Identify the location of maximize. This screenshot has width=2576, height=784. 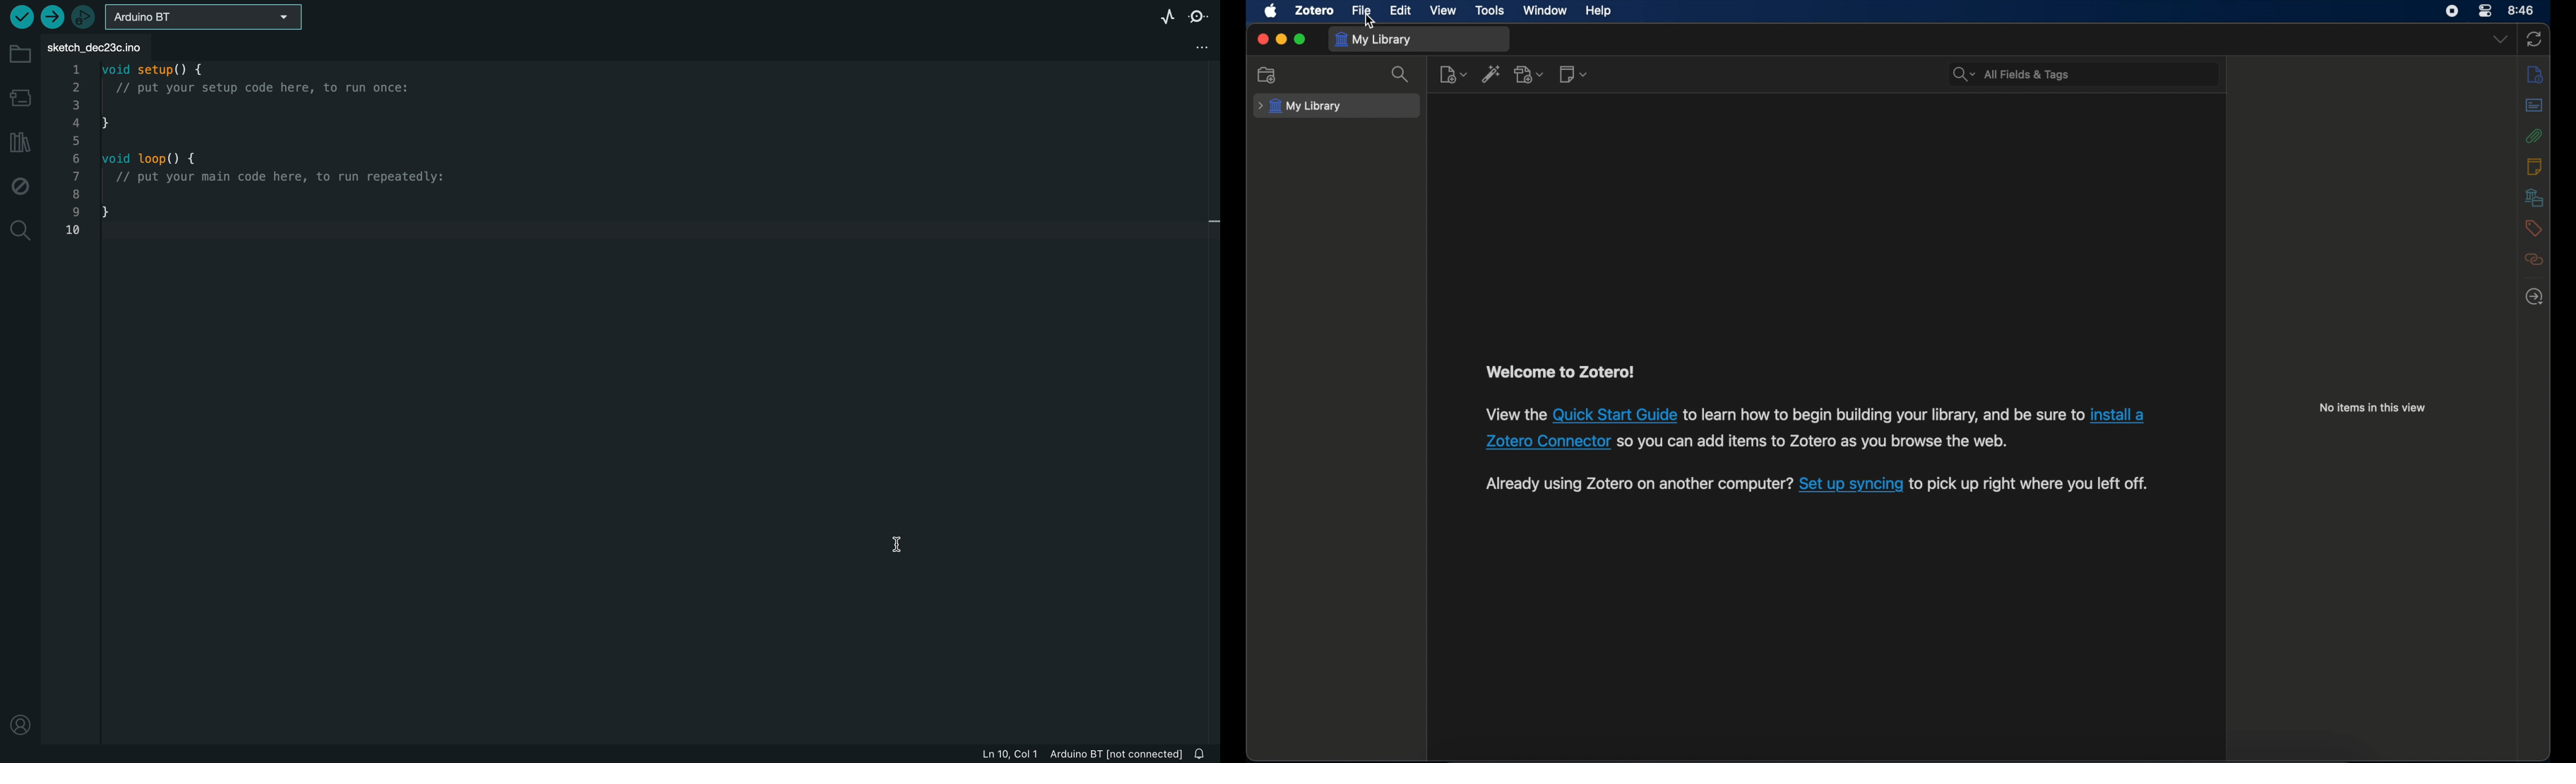
(1300, 40).